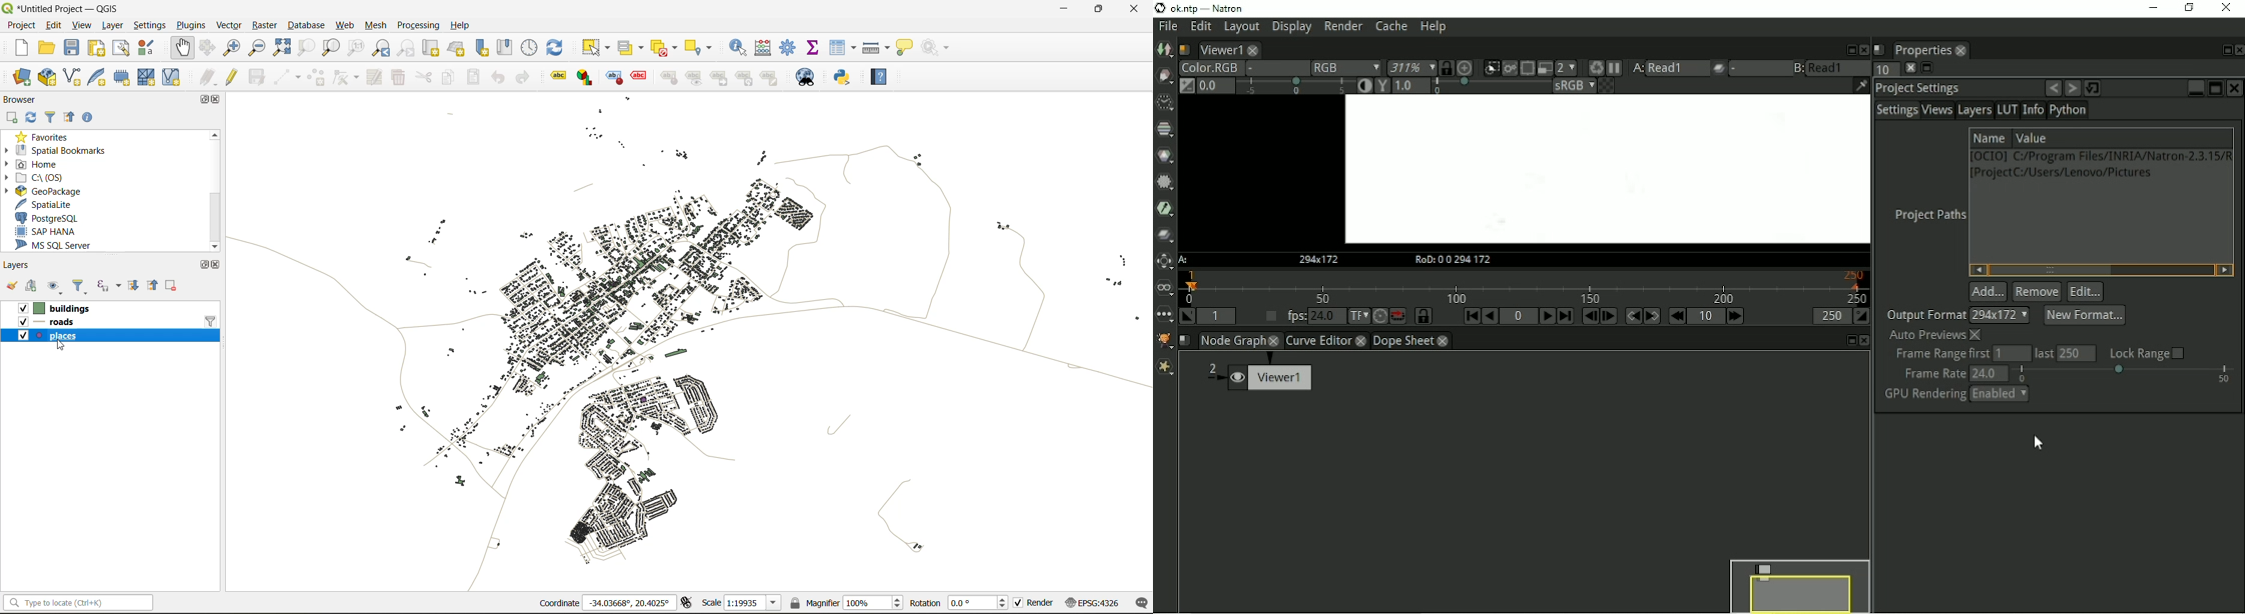 The width and height of the screenshot is (2268, 616). What do you see at coordinates (908, 48) in the screenshot?
I see `show tips` at bounding box center [908, 48].